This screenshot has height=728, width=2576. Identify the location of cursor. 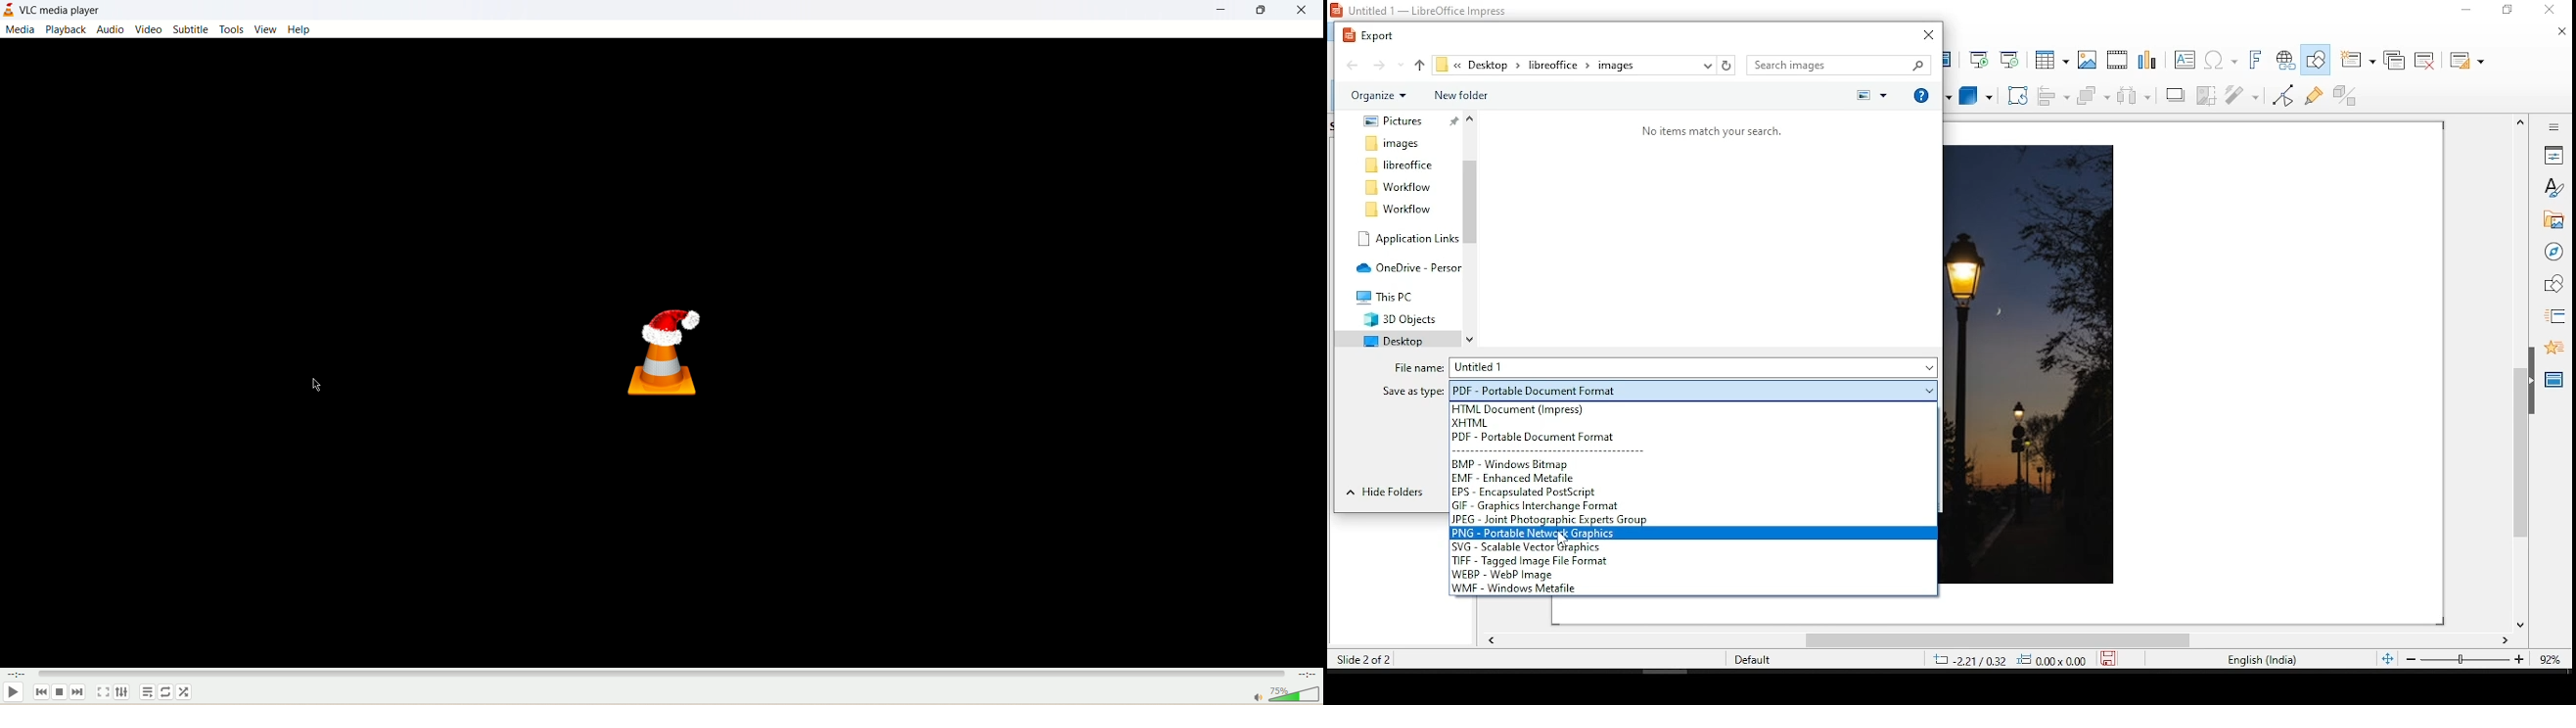
(316, 386).